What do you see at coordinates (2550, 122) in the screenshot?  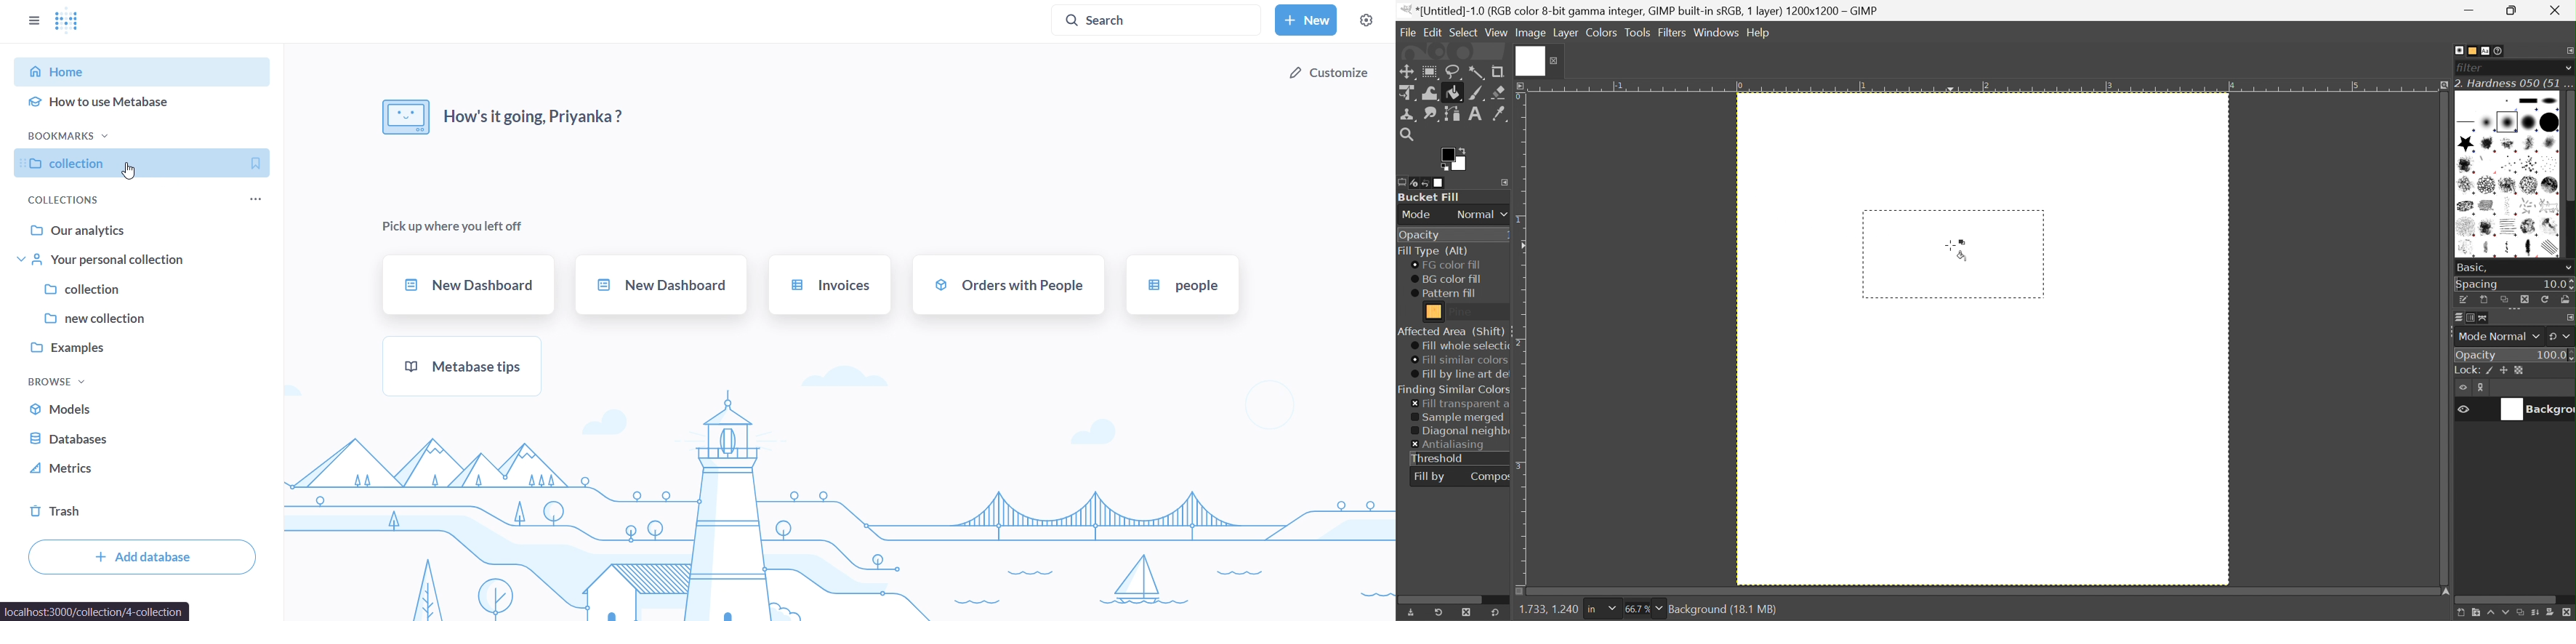 I see `Hardness 075` at bounding box center [2550, 122].